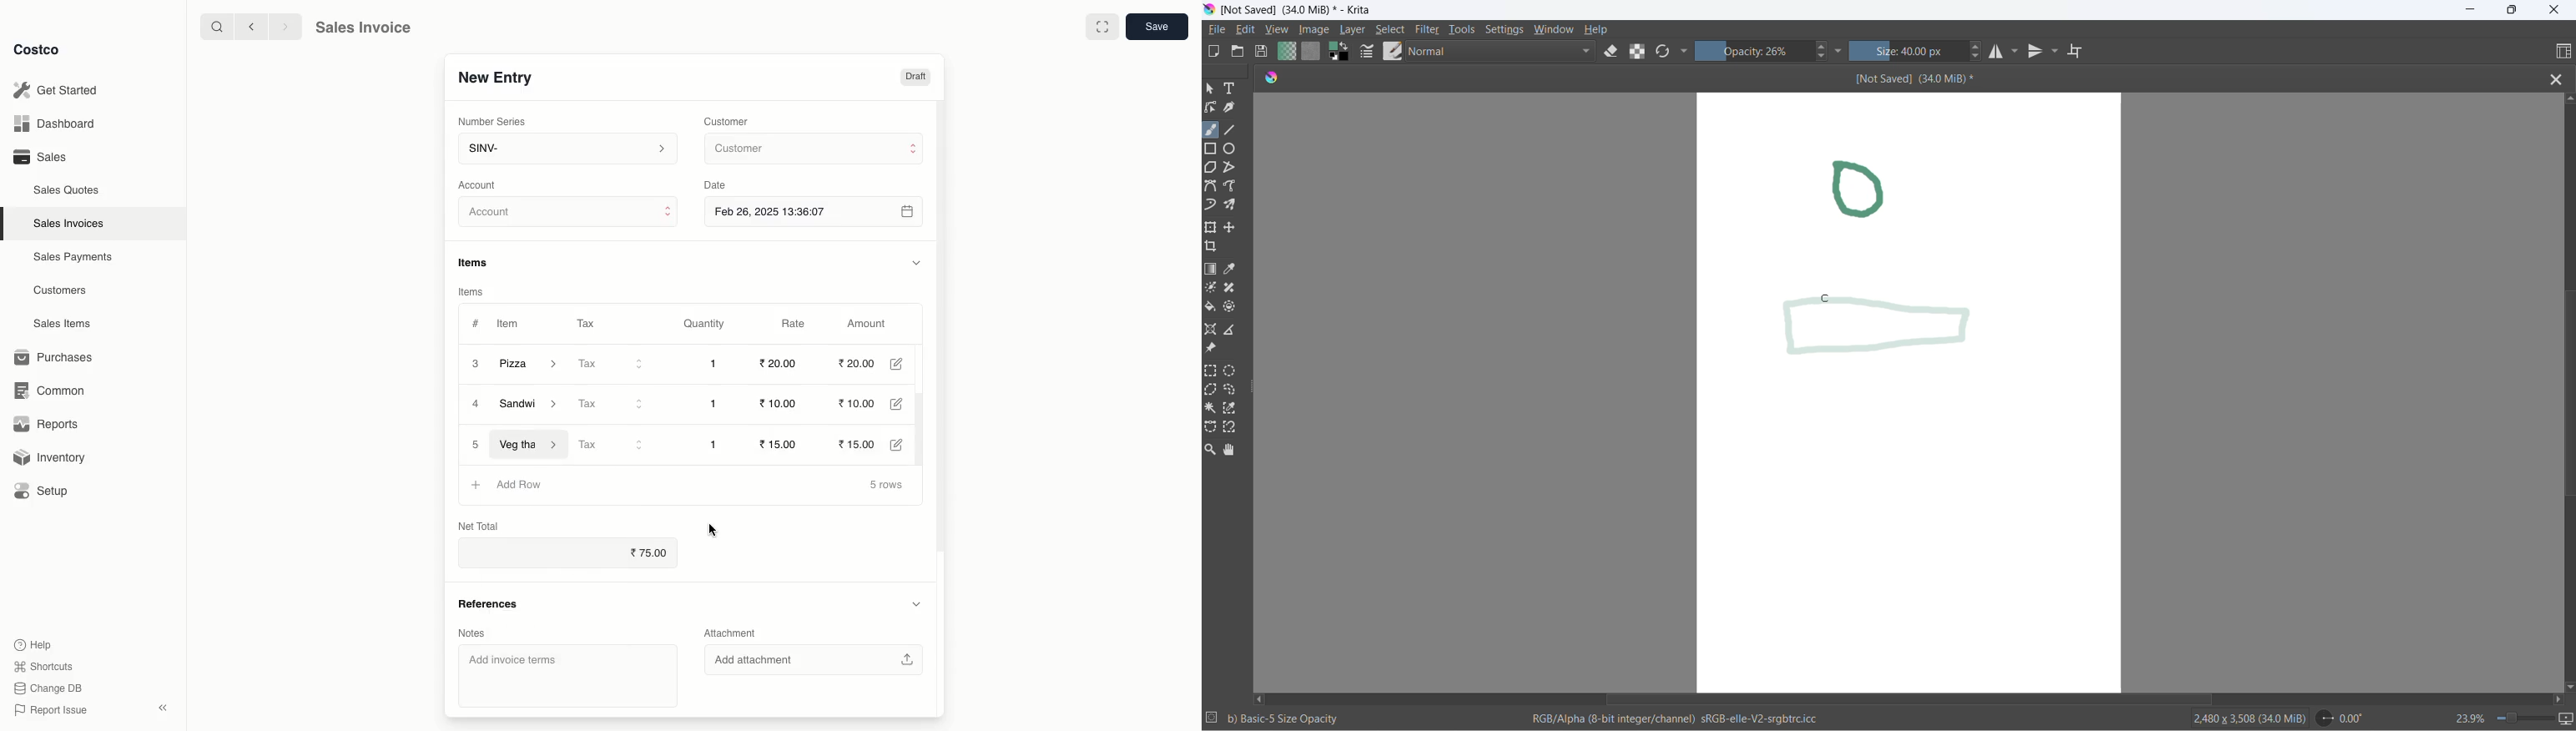 The height and width of the screenshot is (756, 2576). What do you see at coordinates (530, 444) in the screenshot?
I see `Veg Thali` at bounding box center [530, 444].